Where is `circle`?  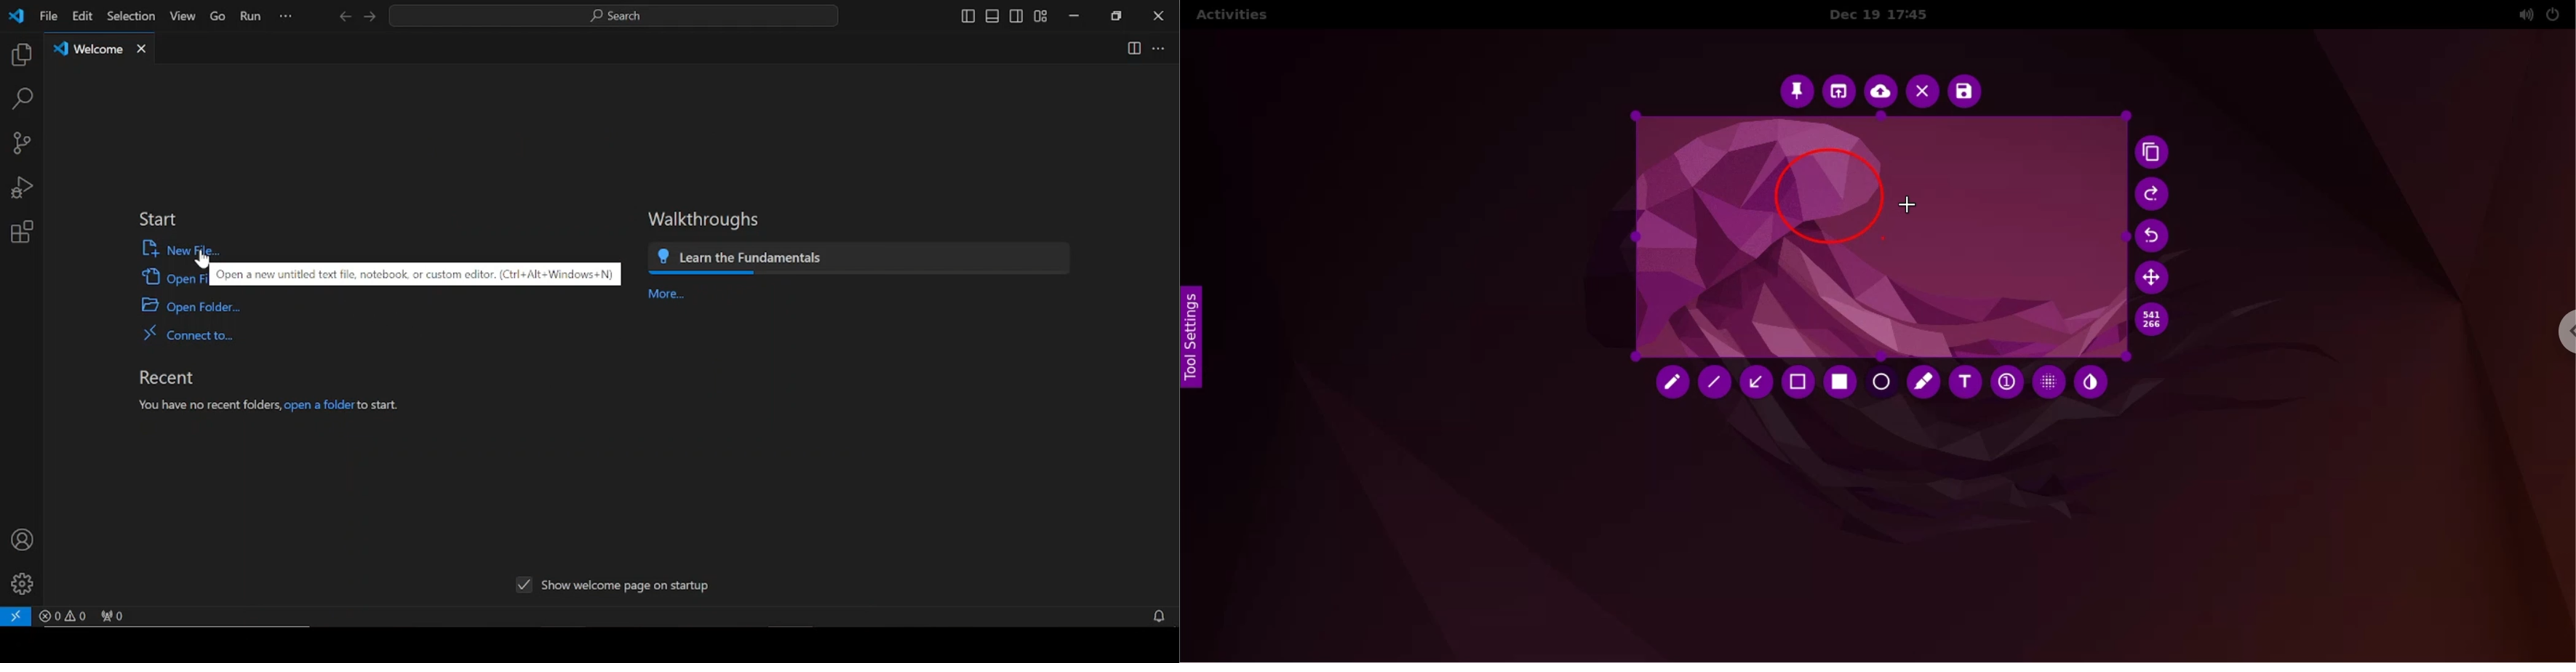 circle is located at coordinates (1826, 197).